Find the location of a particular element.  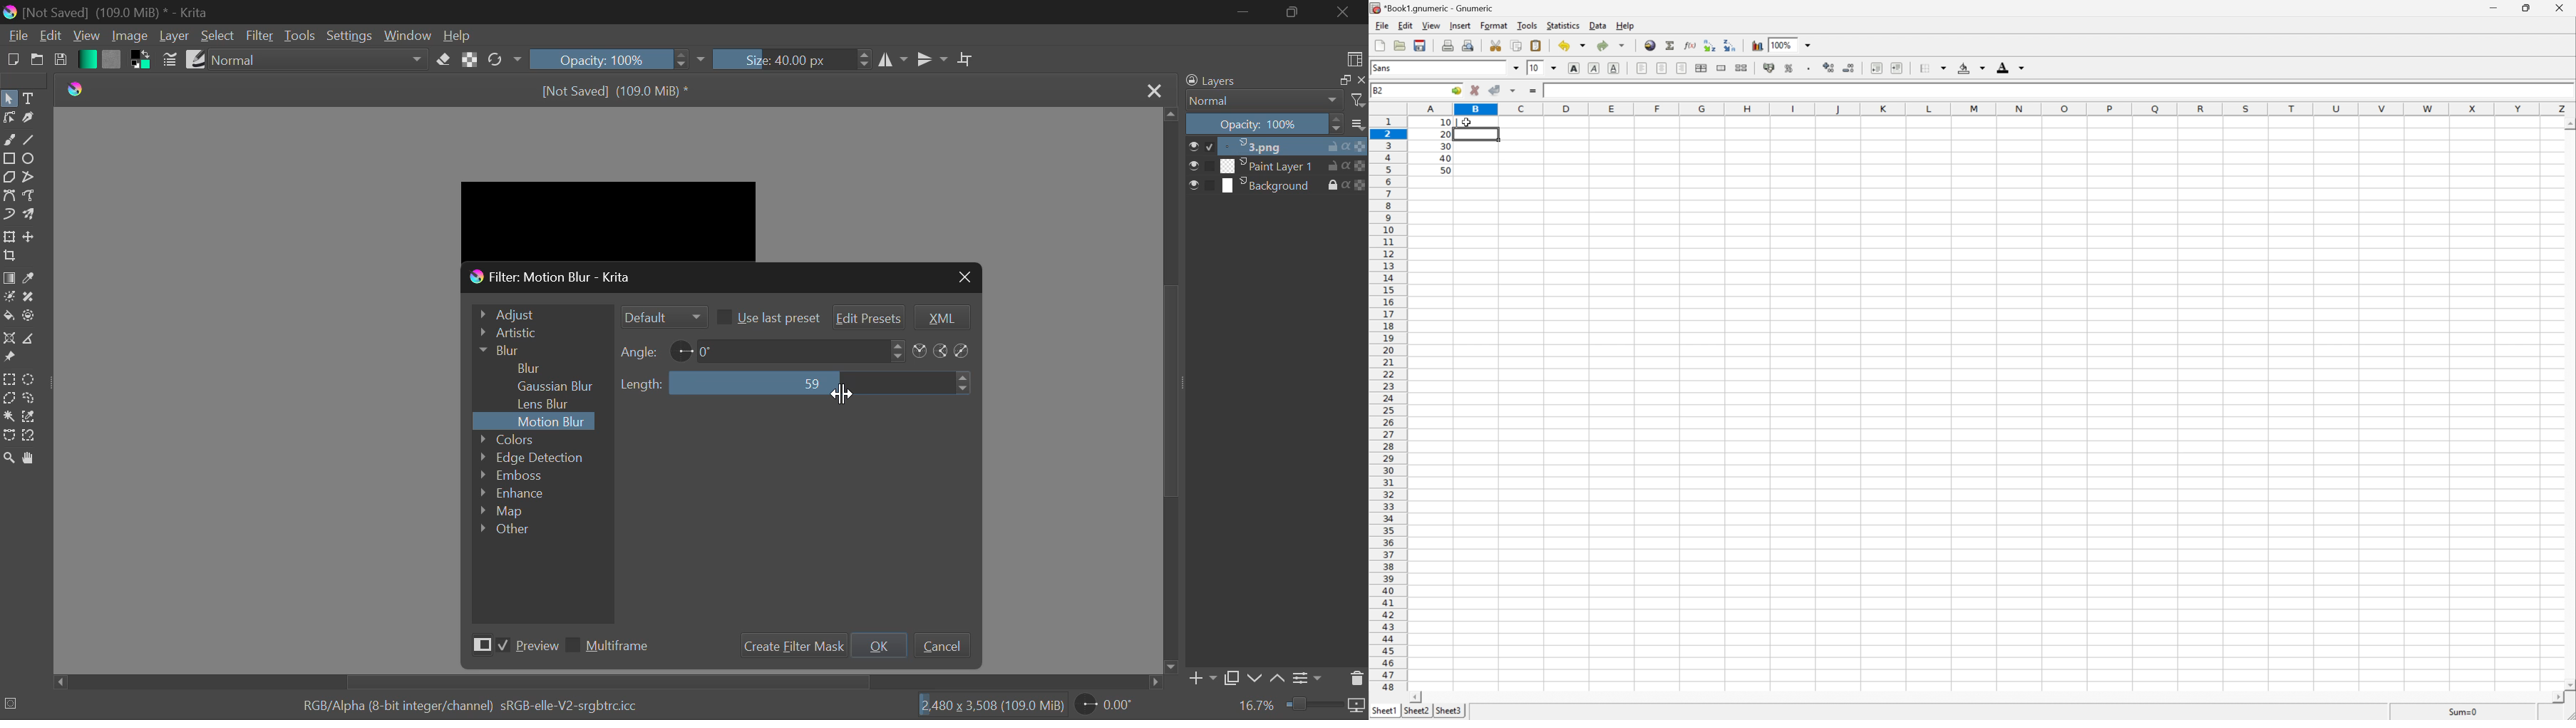

Smart Patch Tool is located at coordinates (27, 299).